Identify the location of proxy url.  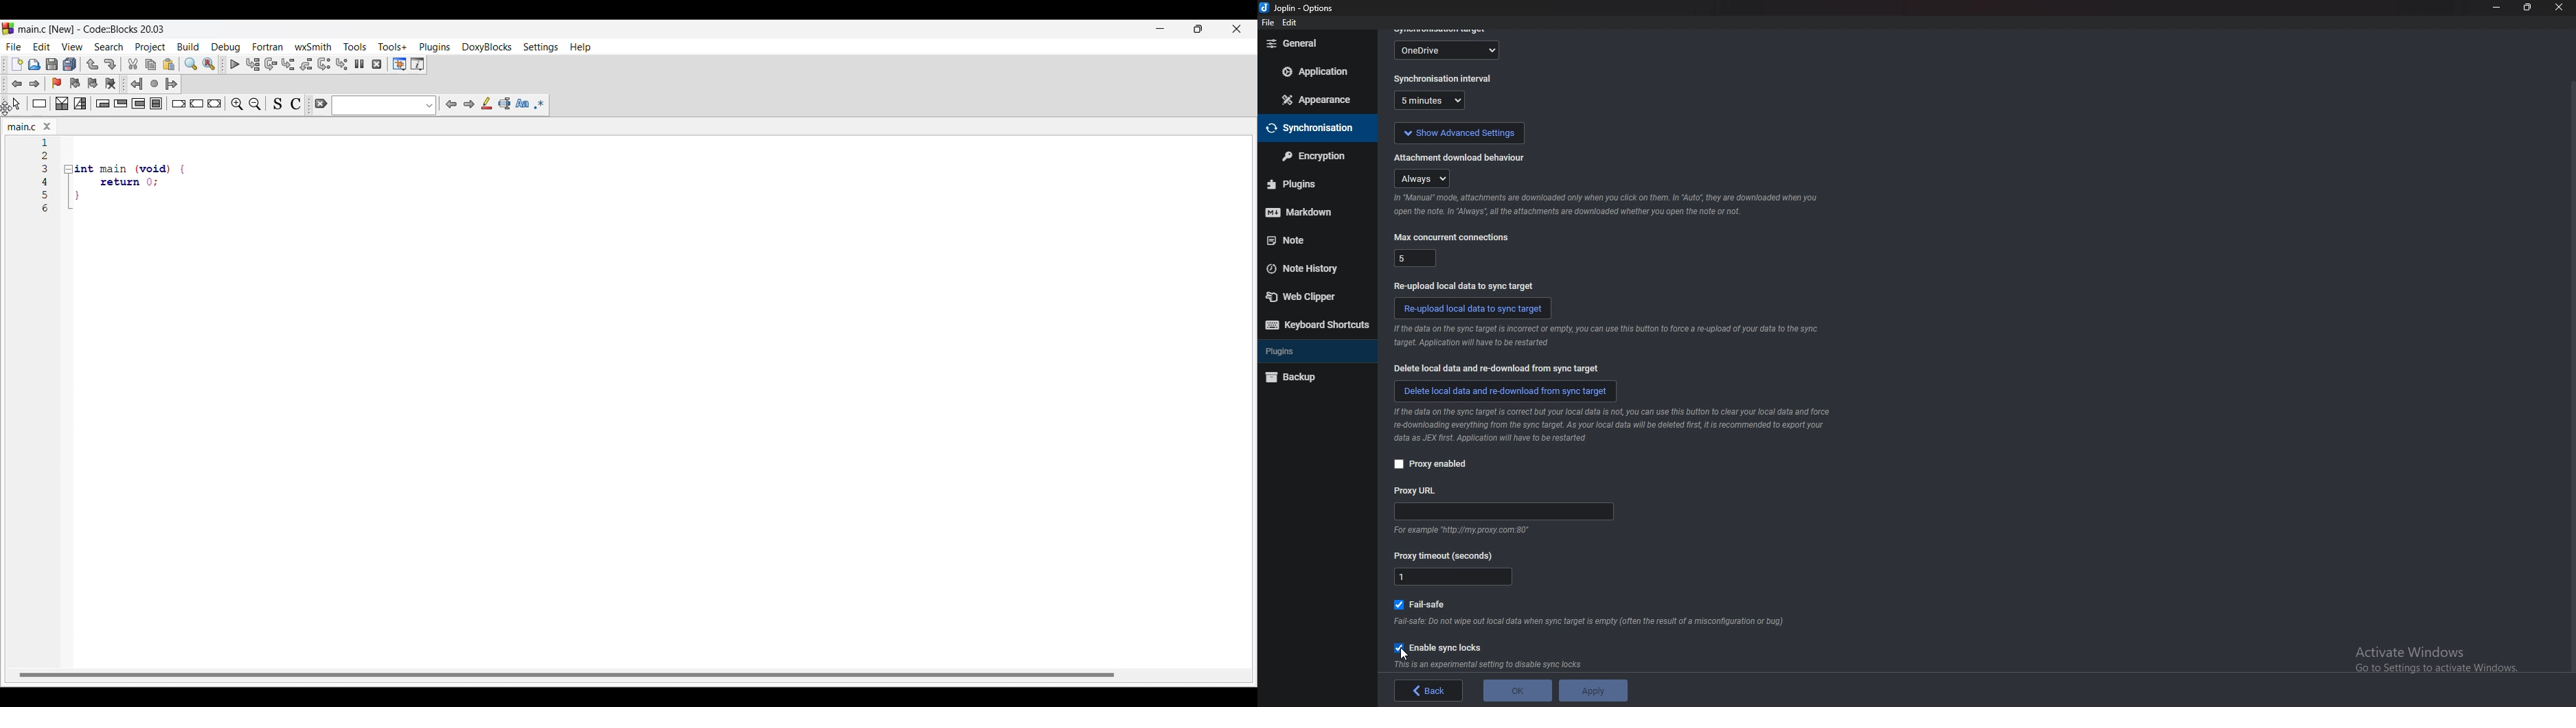
(1505, 513).